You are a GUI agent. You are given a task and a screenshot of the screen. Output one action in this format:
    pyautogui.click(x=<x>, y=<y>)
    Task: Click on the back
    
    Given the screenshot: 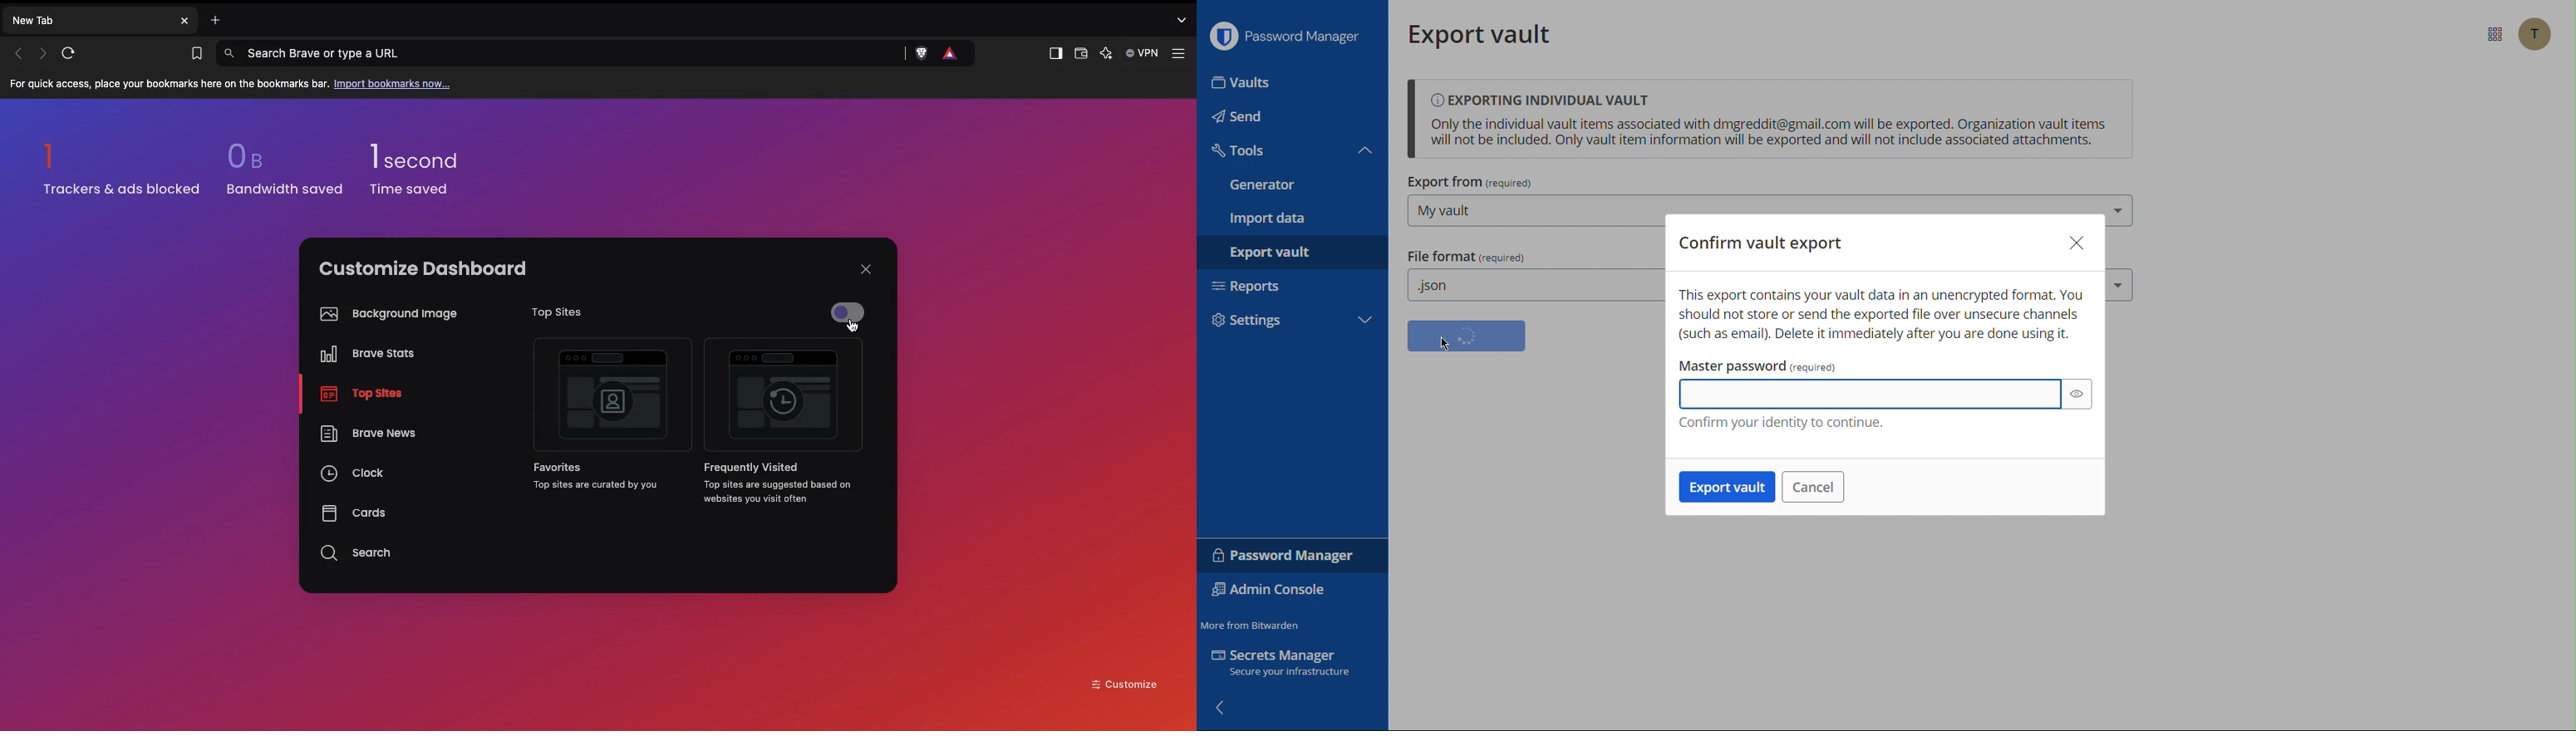 What is the action you would take?
    pyautogui.click(x=1228, y=710)
    